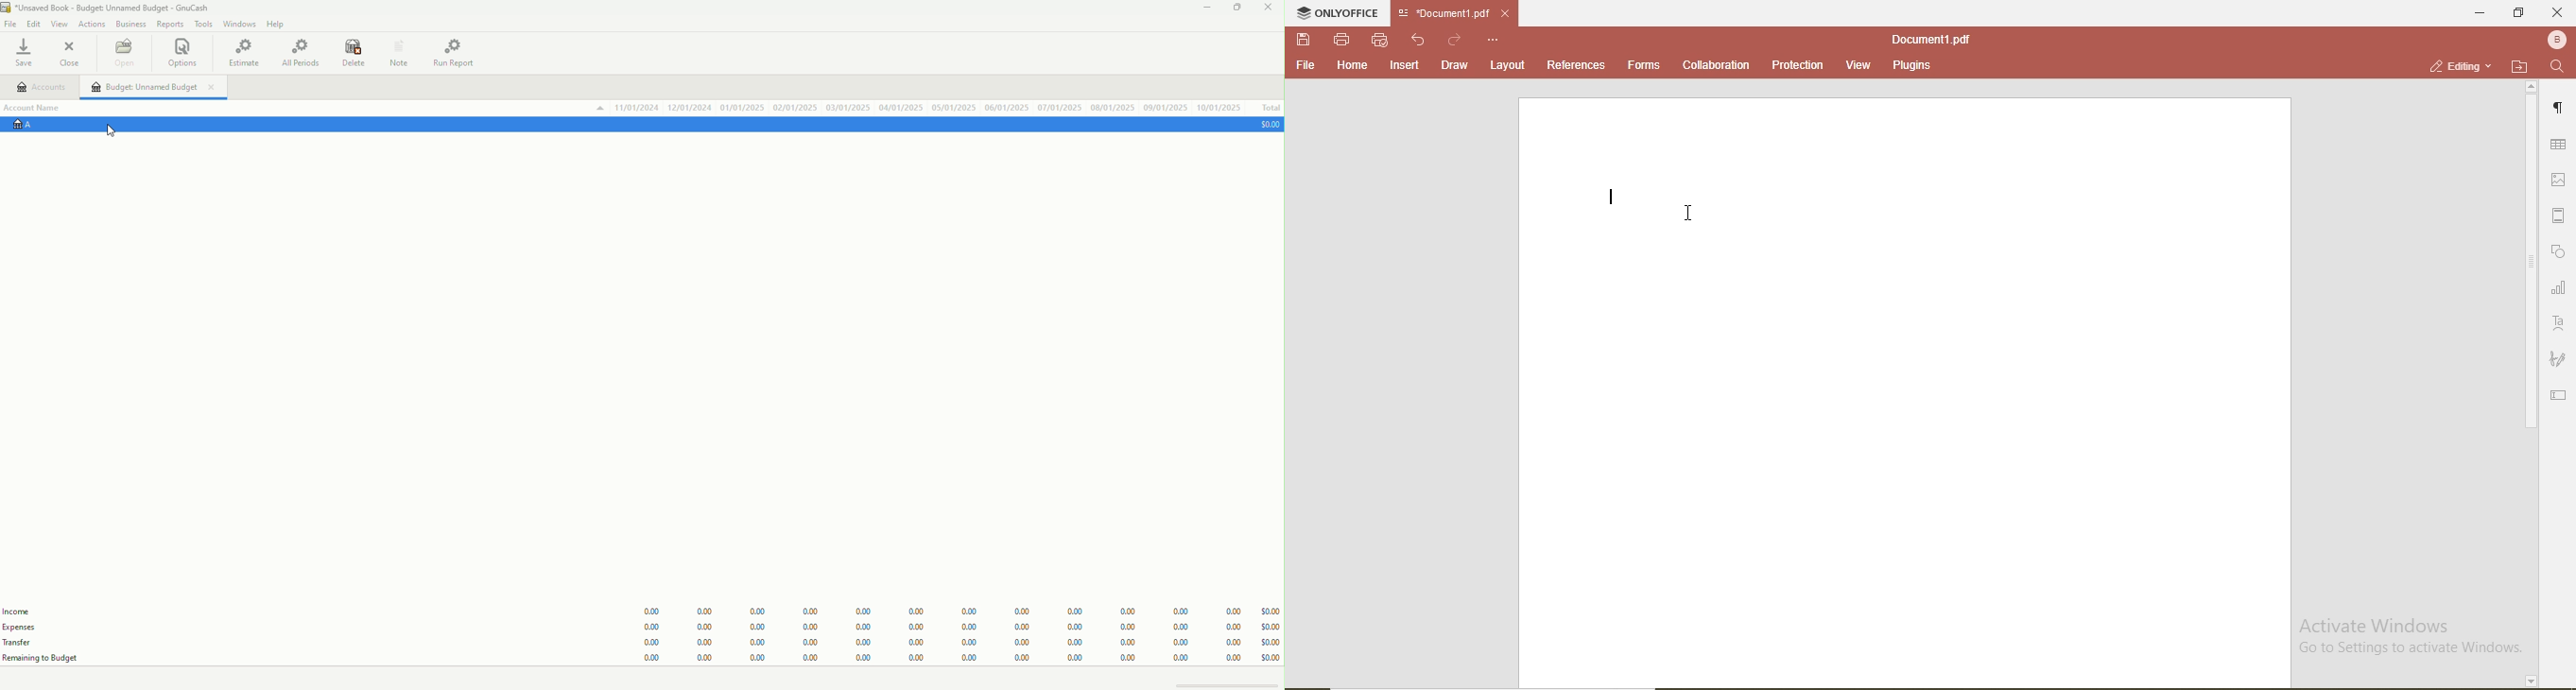 Image resolution: width=2576 pixels, height=700 pixels. I want to click on paragraph, so click(2561, 103).